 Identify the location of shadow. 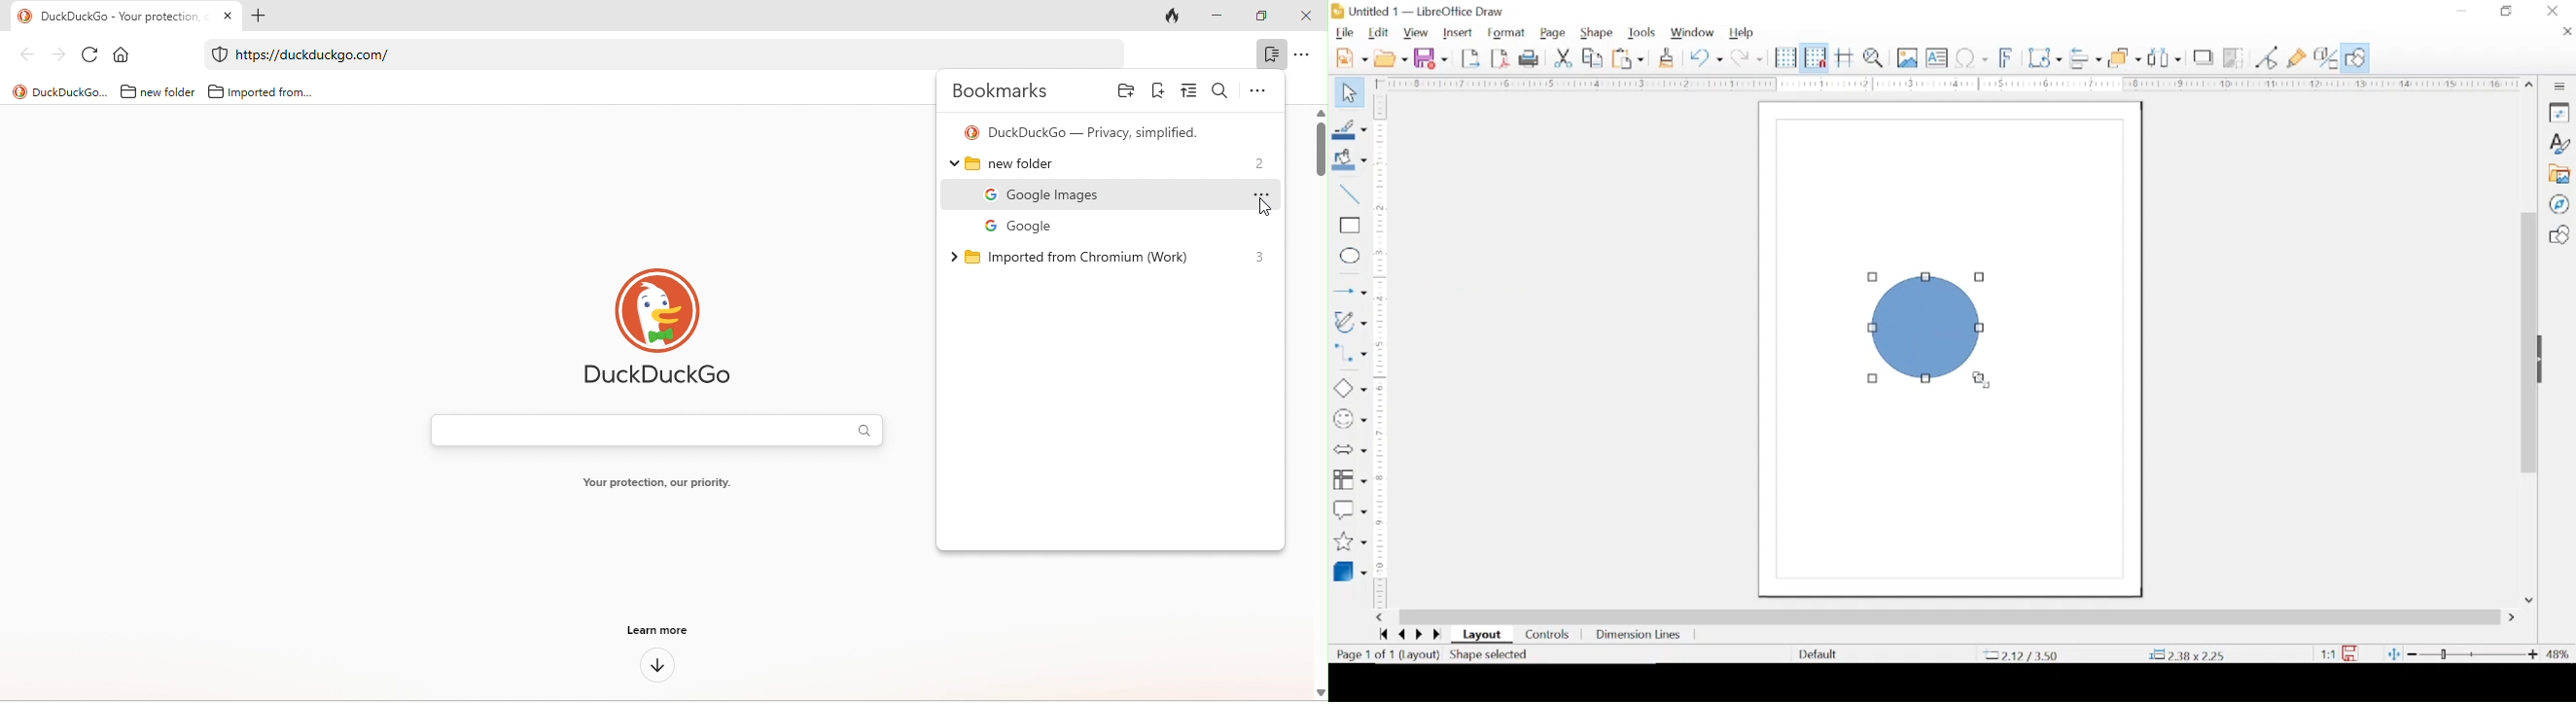
(2204, 57).